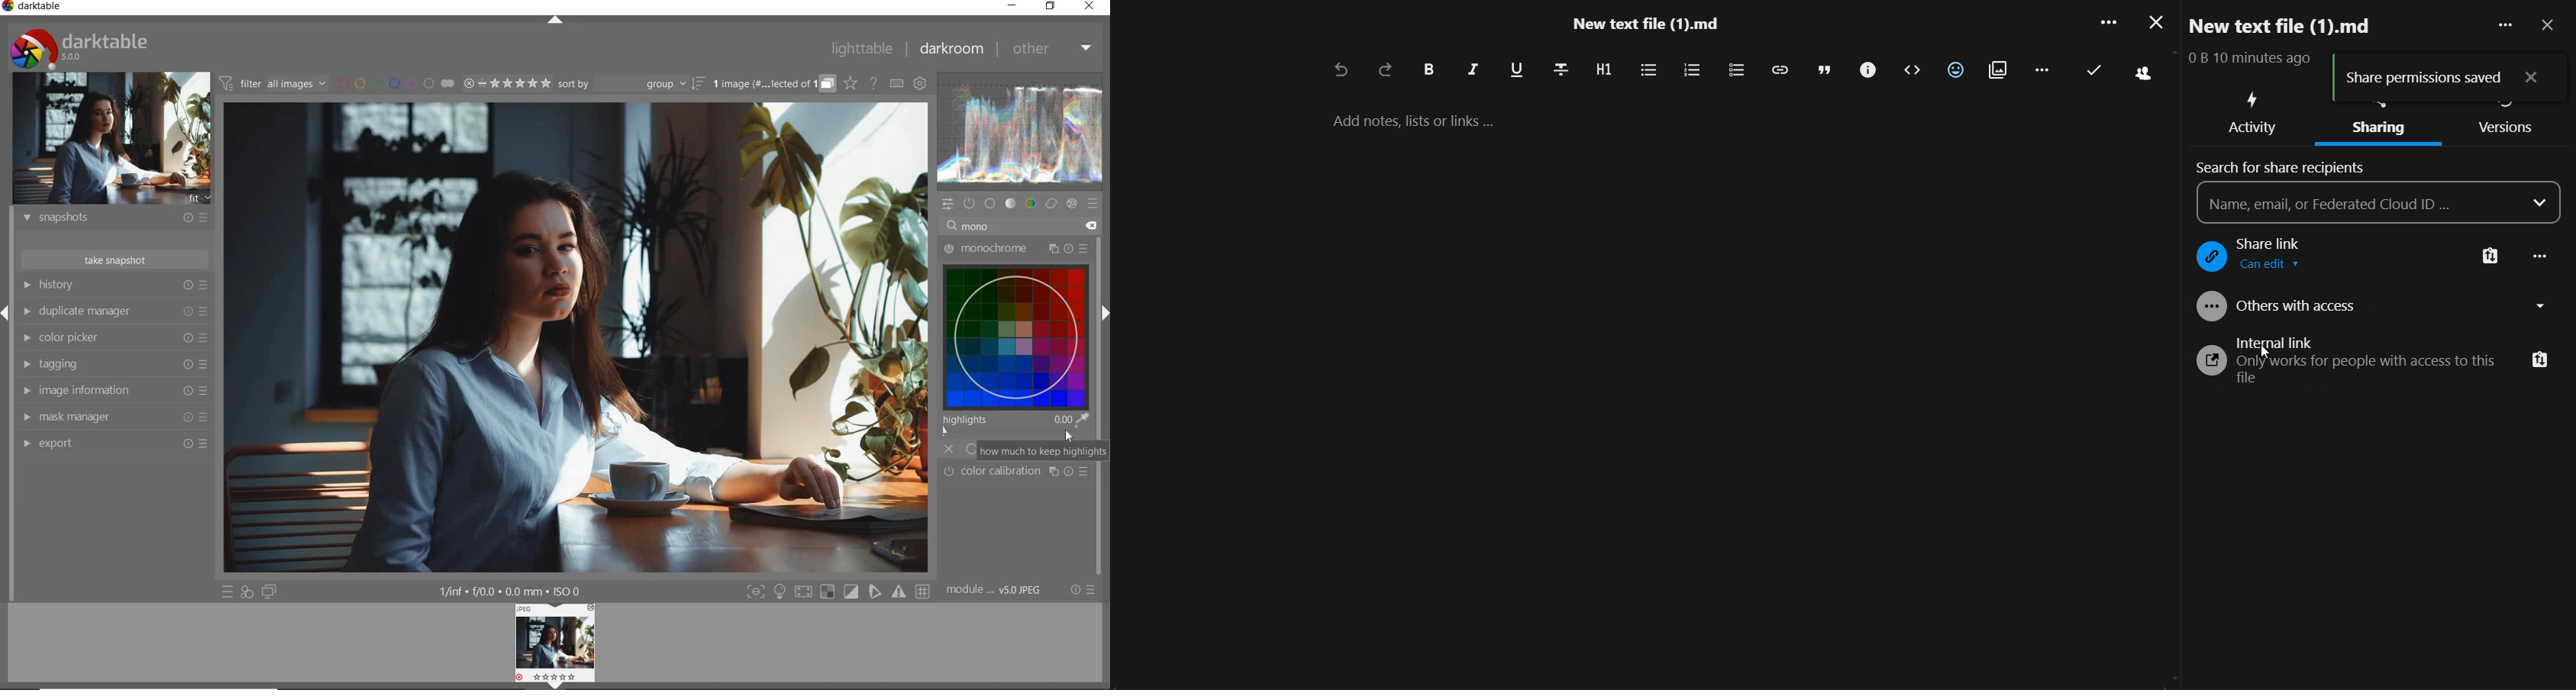 This screenshot has width=2576, height=700. I want to click on close, so click(1089, 6).